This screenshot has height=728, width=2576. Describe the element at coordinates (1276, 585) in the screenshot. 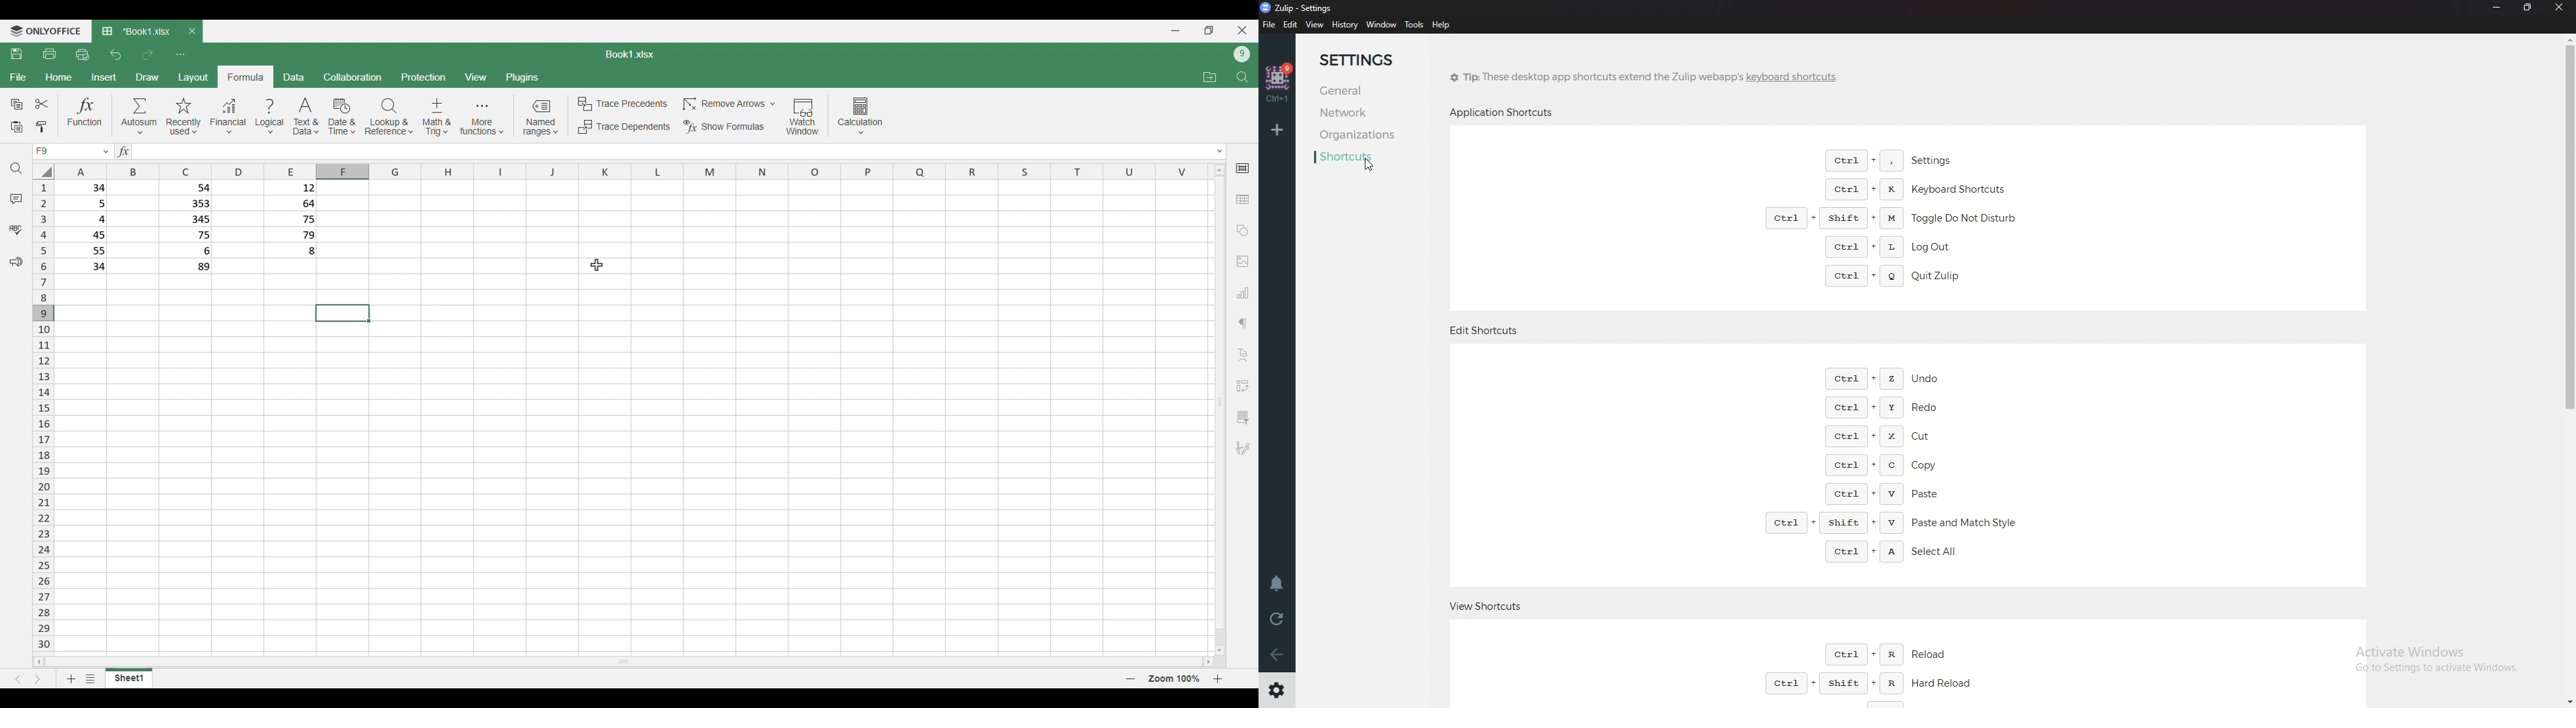

I see `Enable do not disturb` at that location.